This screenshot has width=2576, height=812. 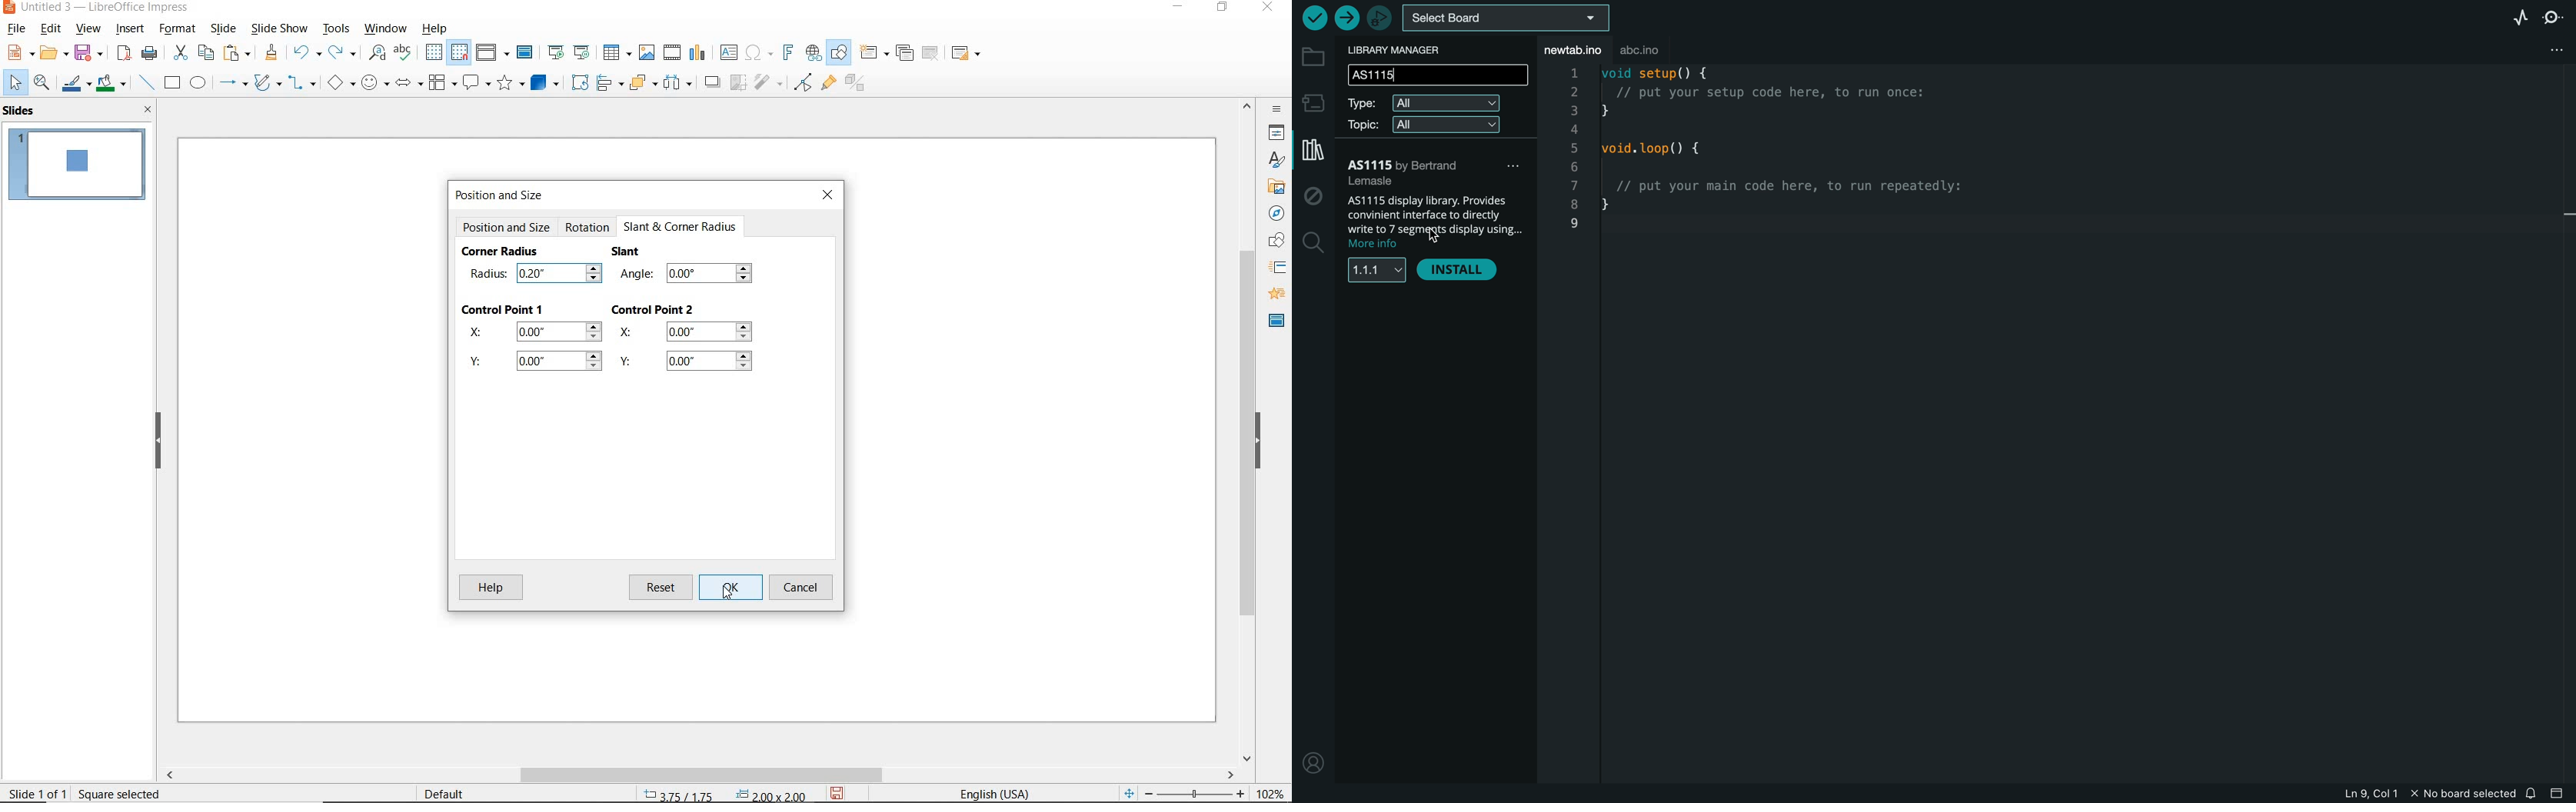 I want to click on insert hyperlink, so click(x=812, y=52).